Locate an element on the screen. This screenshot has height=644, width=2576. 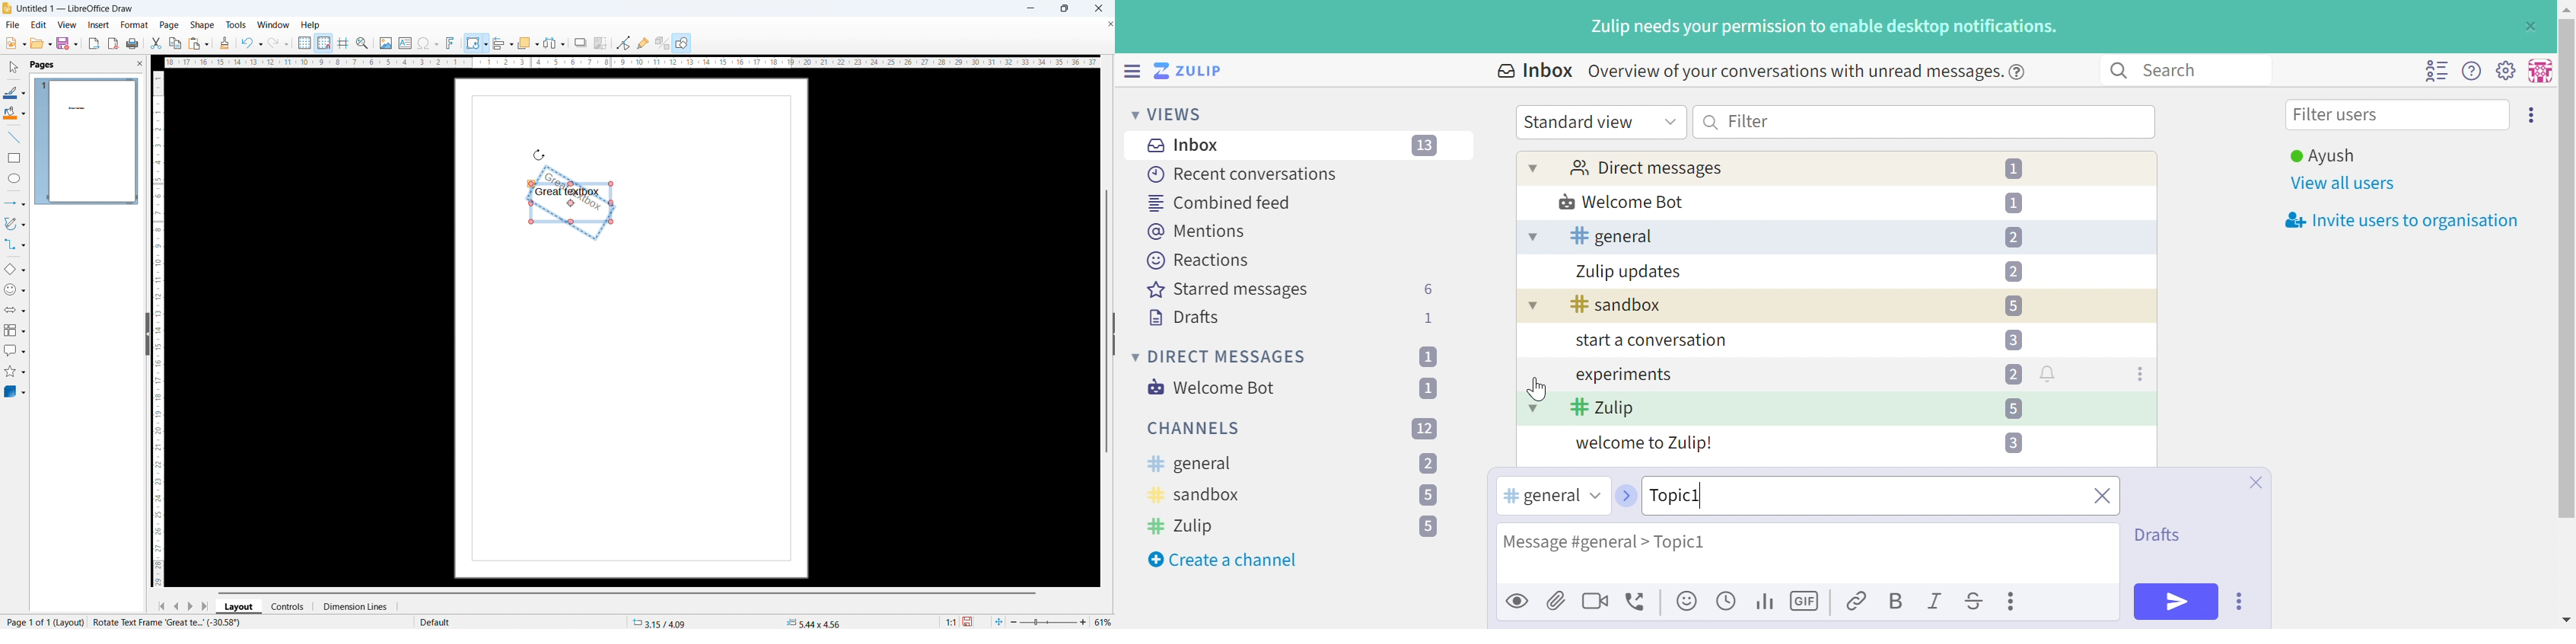
symbol shapes is located at coordinates (15, 289).